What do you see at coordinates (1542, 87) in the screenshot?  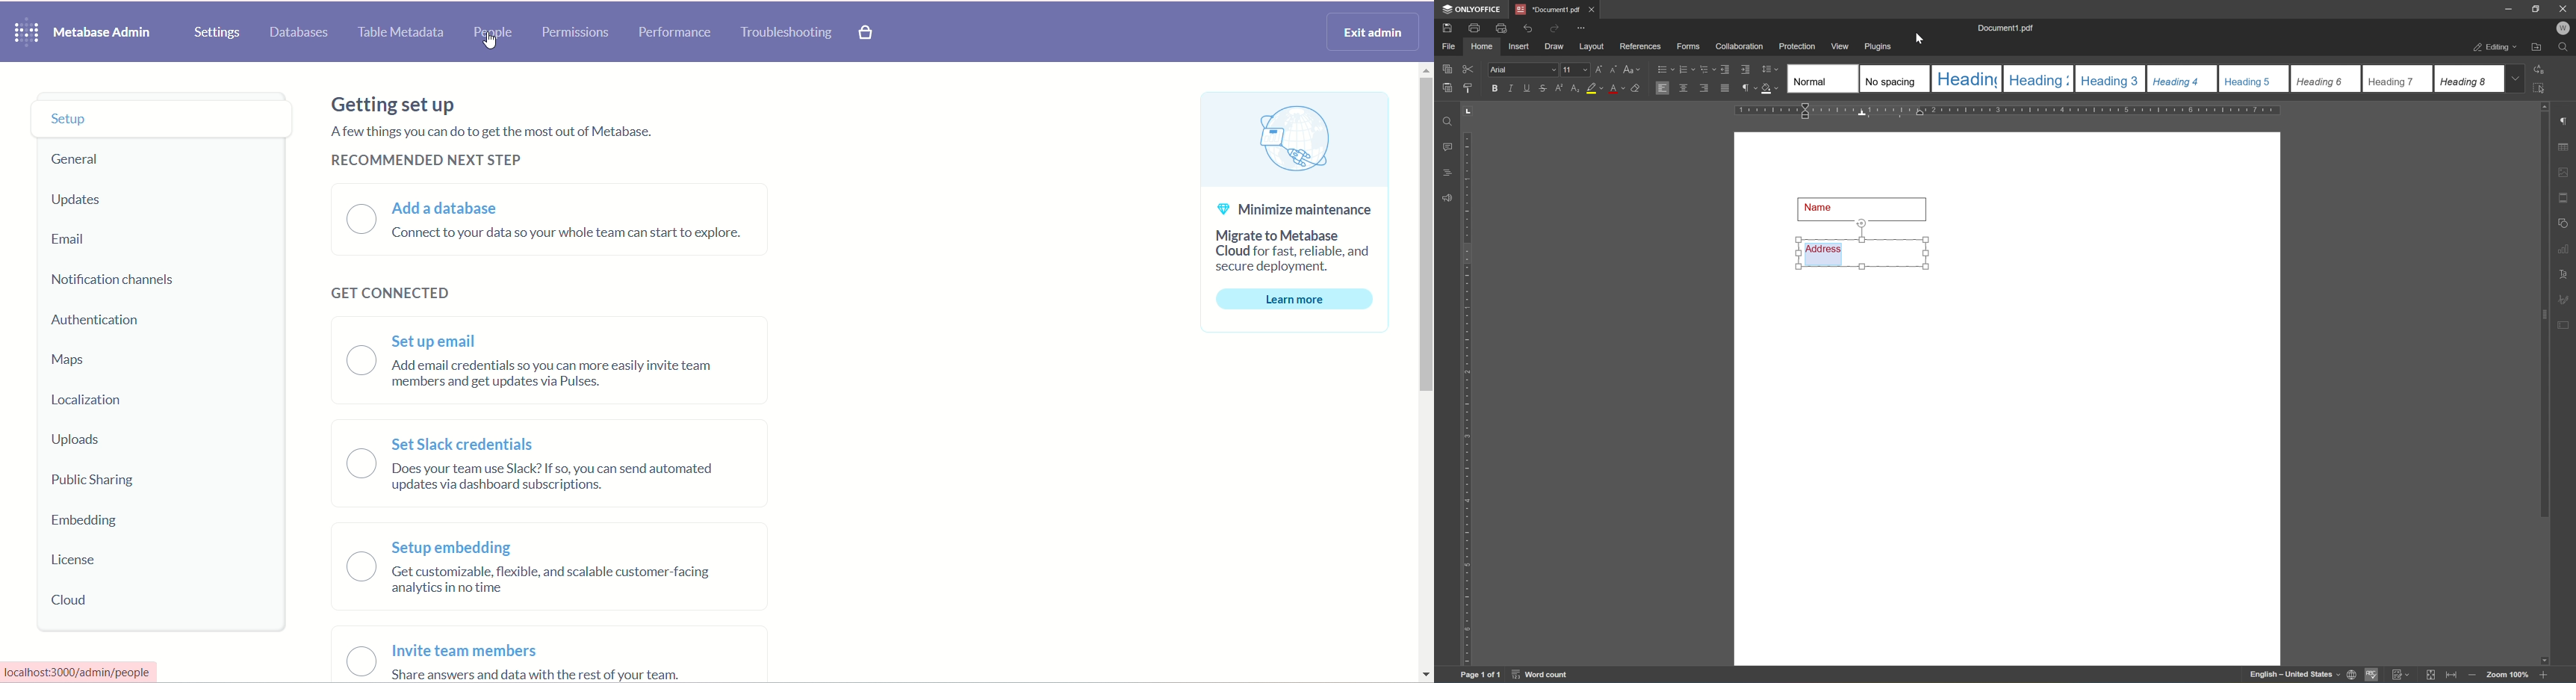 I see `strikethrough` at bounding box center [1542, 87].